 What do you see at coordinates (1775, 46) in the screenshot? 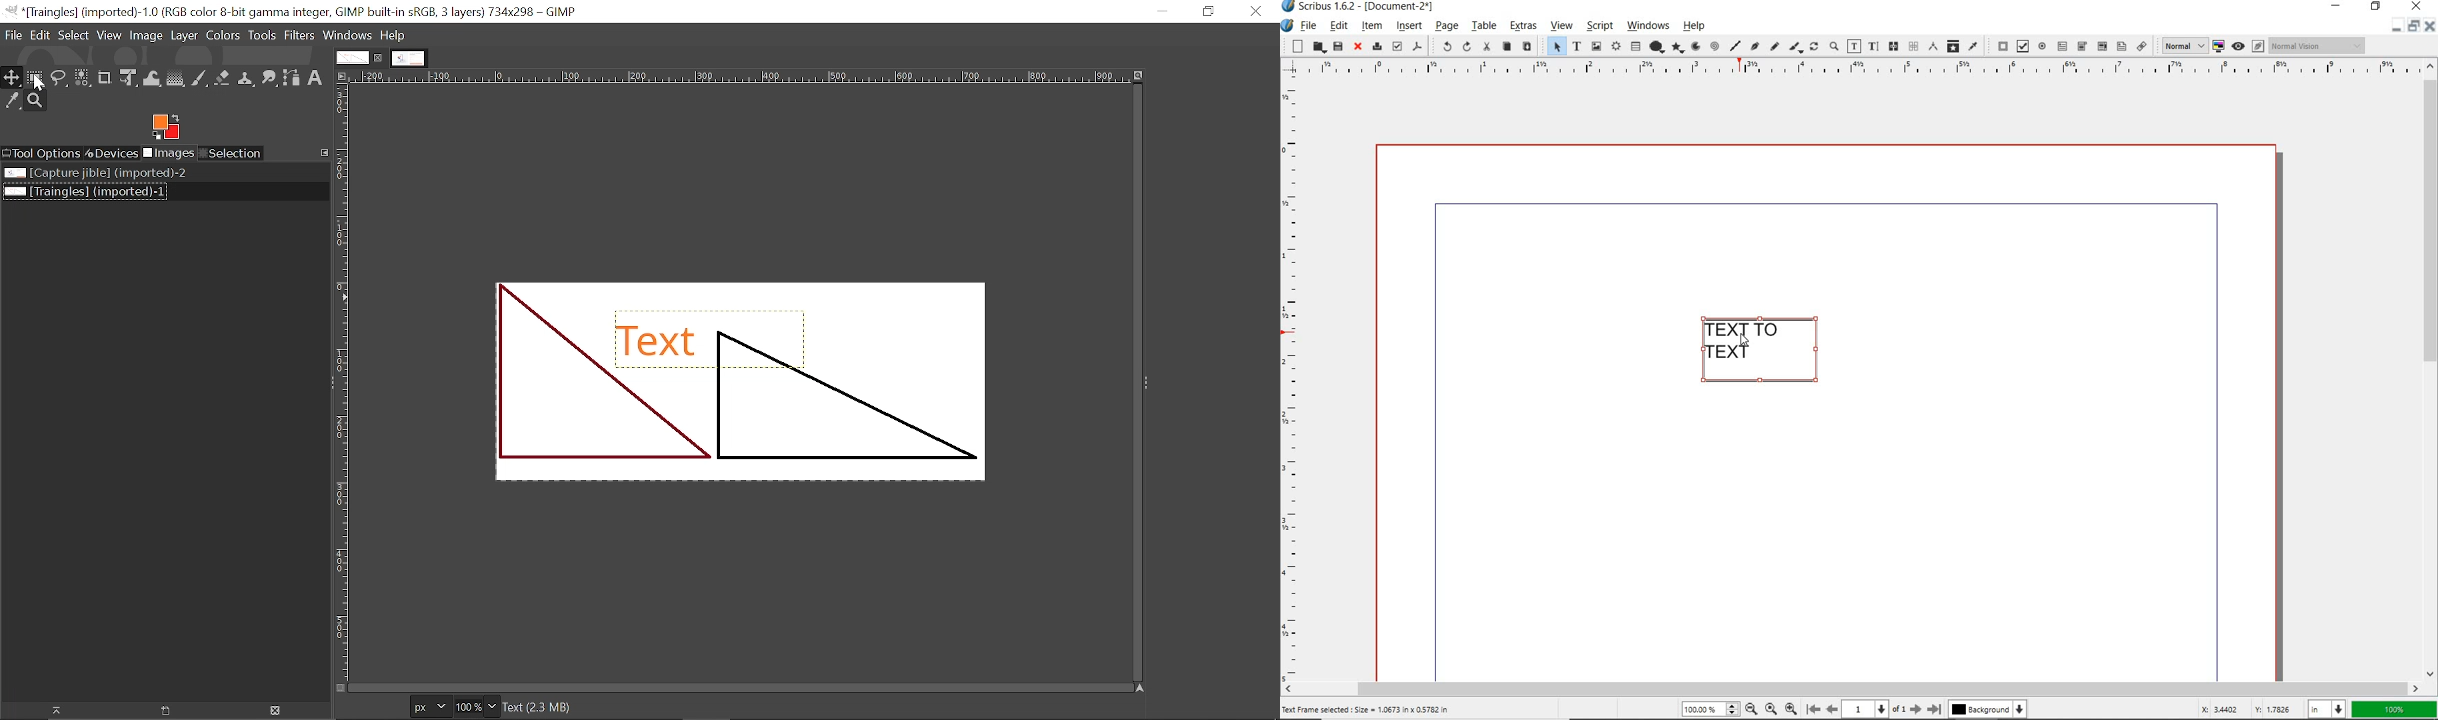
I see `freehand line` at bounding box center [1775, 46].